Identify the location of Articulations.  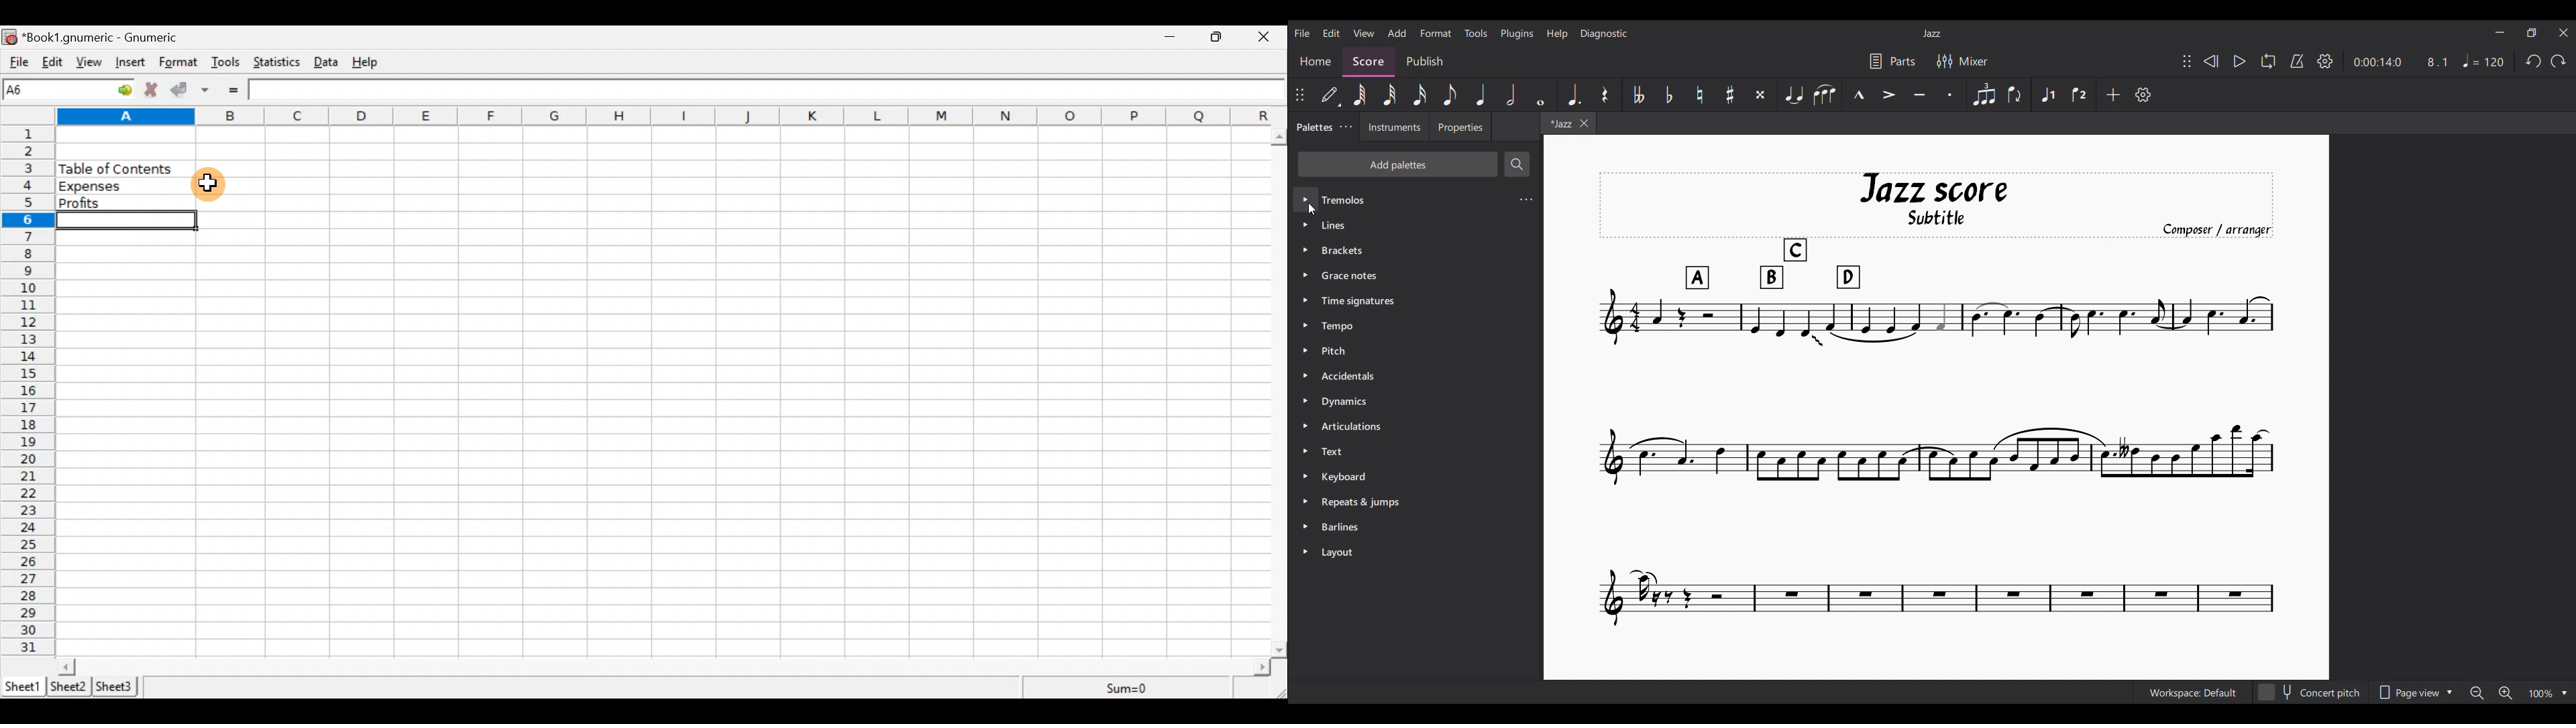
(1415, 426).